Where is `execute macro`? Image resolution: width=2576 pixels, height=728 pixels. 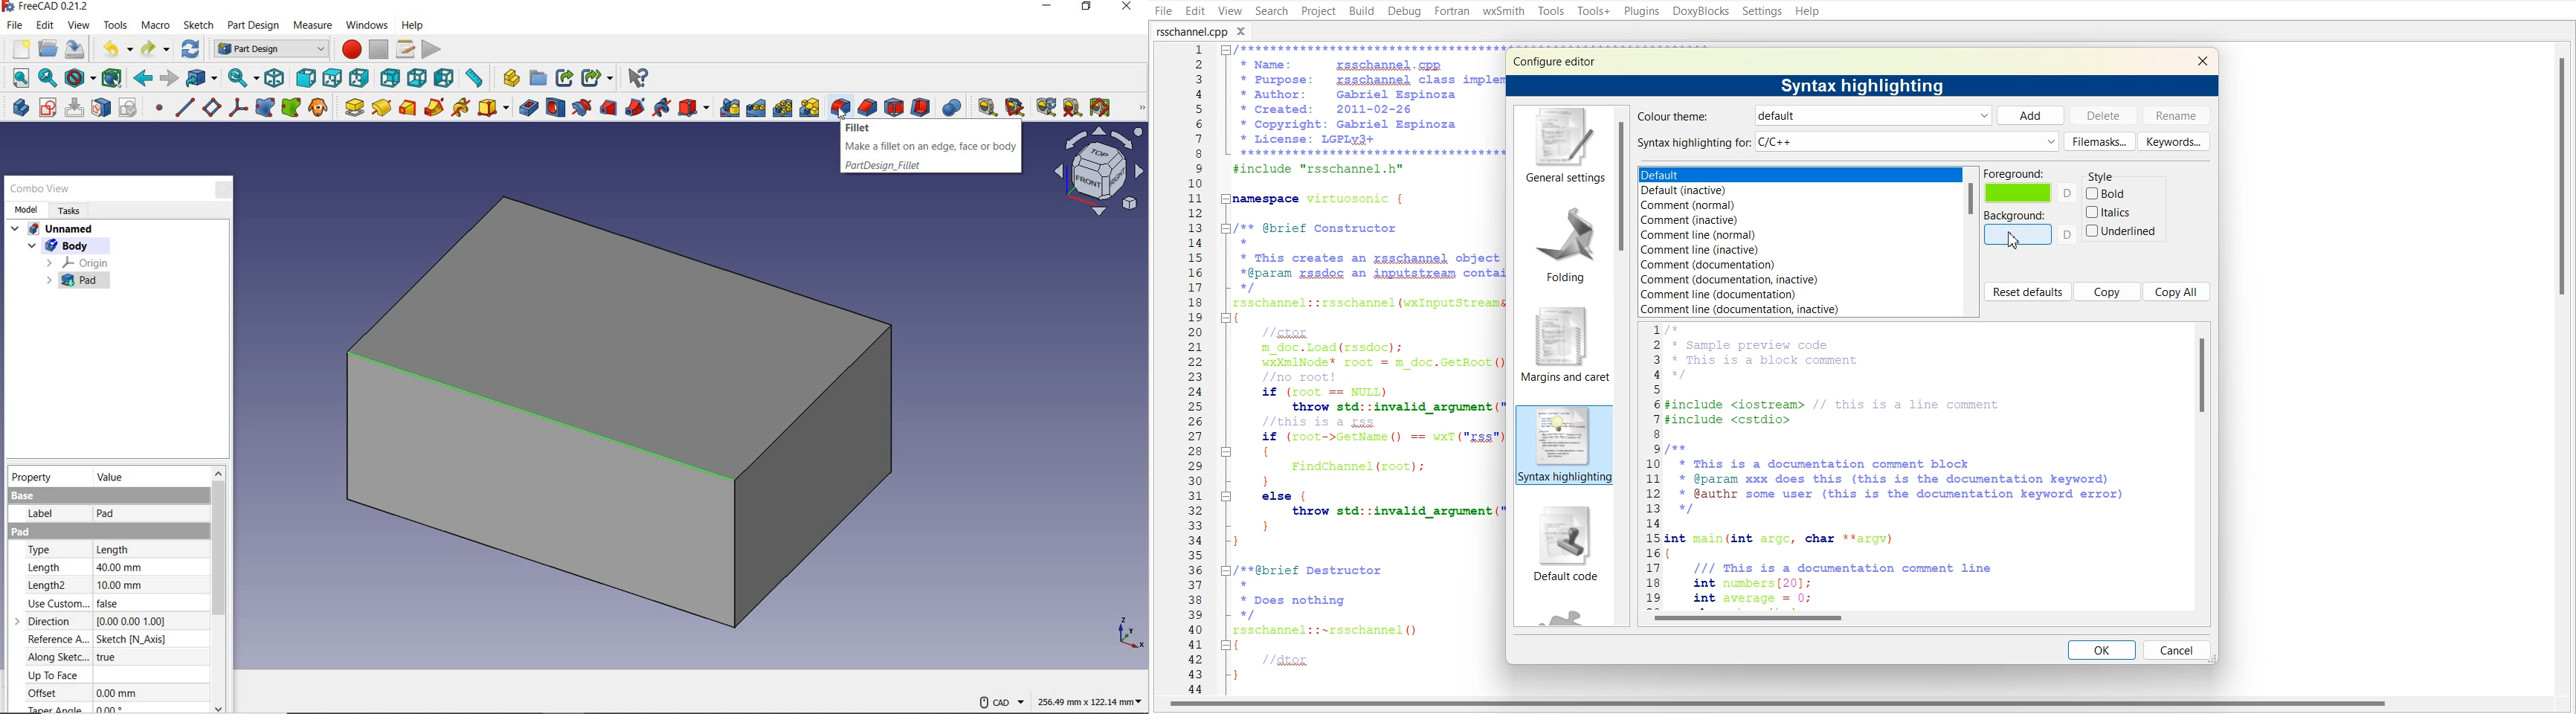 execute macro is located at coordinates (432, 49).